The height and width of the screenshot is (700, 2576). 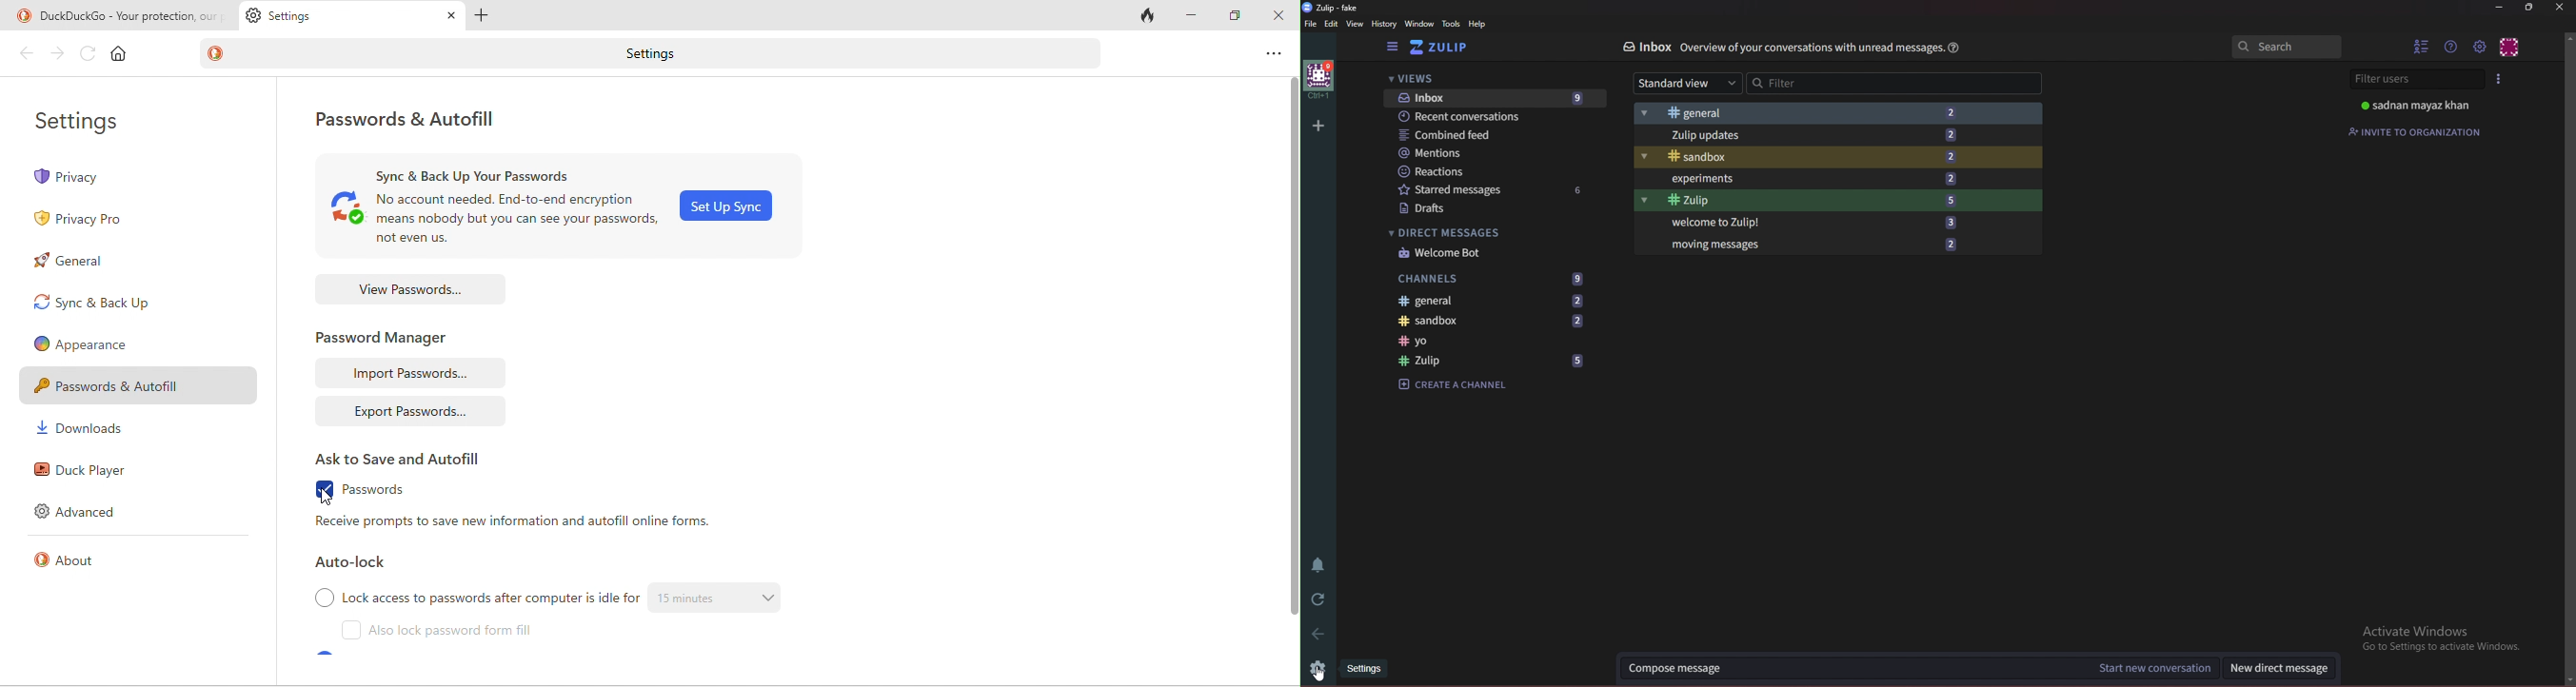 What do you see at coordinates (1851, 667) in the screenshot?
I see `Compose message` at bounding box center [1851, 667].